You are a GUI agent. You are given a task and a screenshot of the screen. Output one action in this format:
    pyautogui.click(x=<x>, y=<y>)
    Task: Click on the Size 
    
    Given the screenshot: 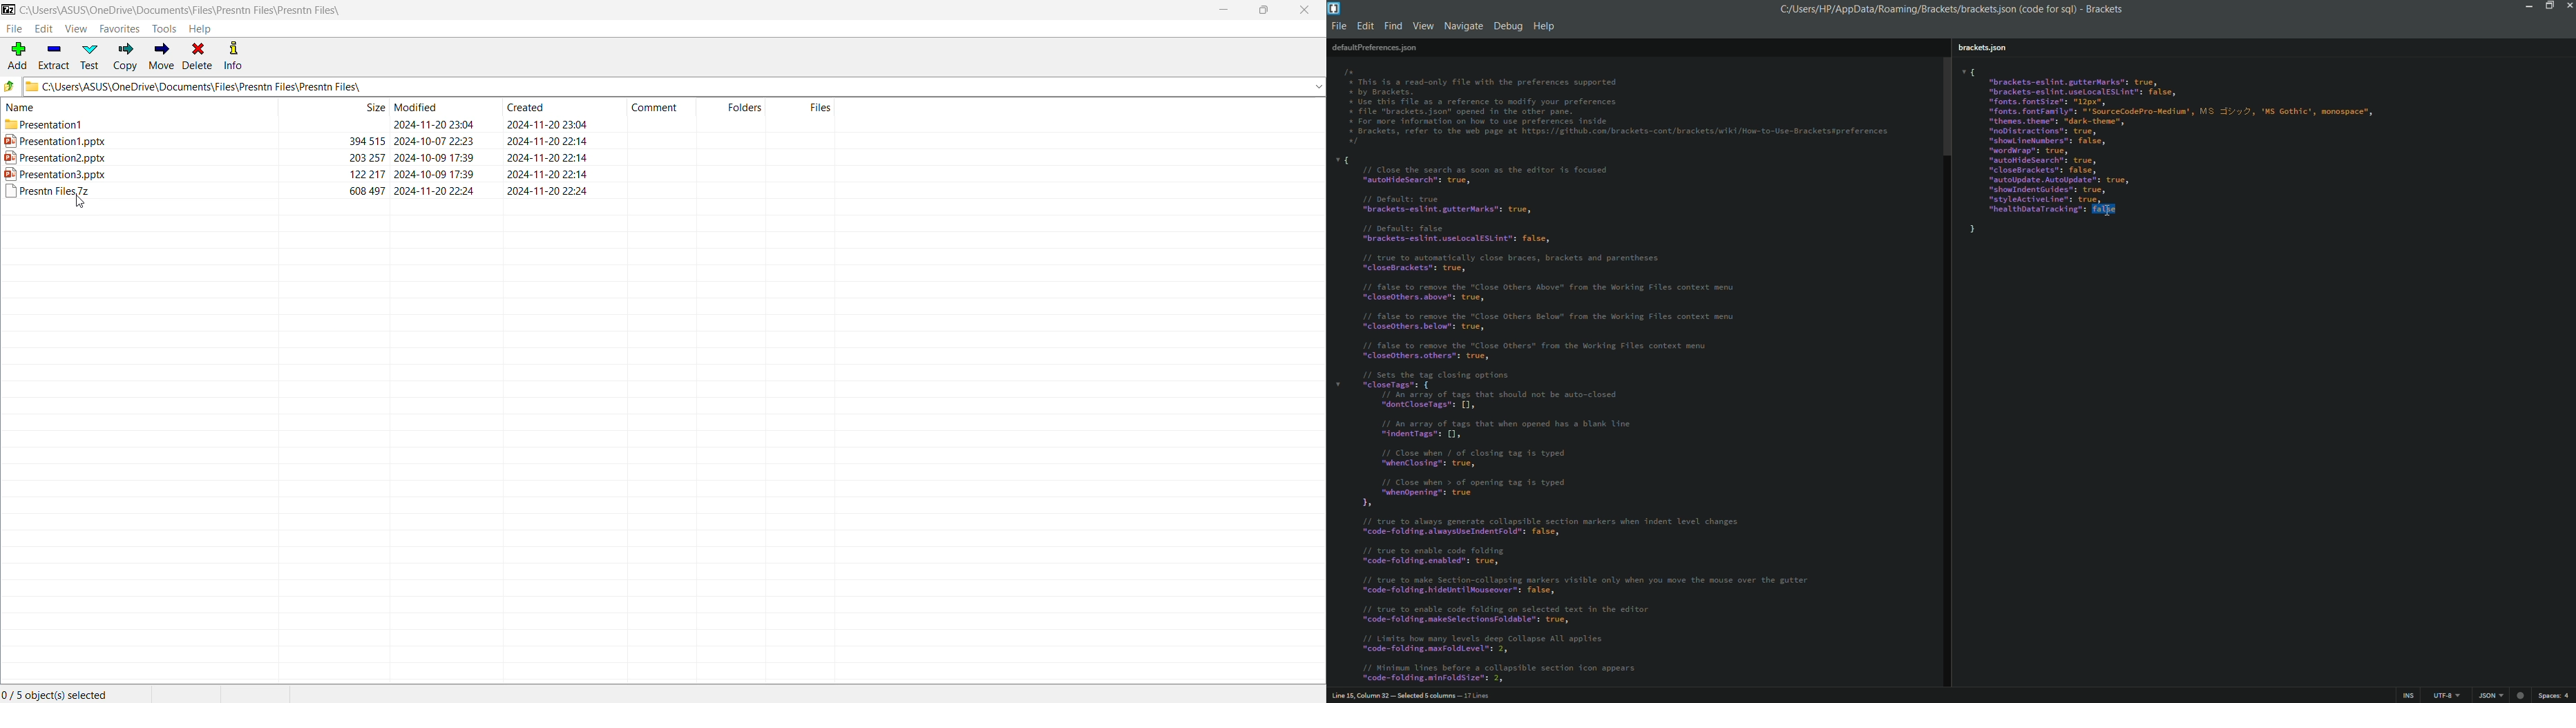 What is the action you would take?
    pyautogui.click(x=372, y=107)
    